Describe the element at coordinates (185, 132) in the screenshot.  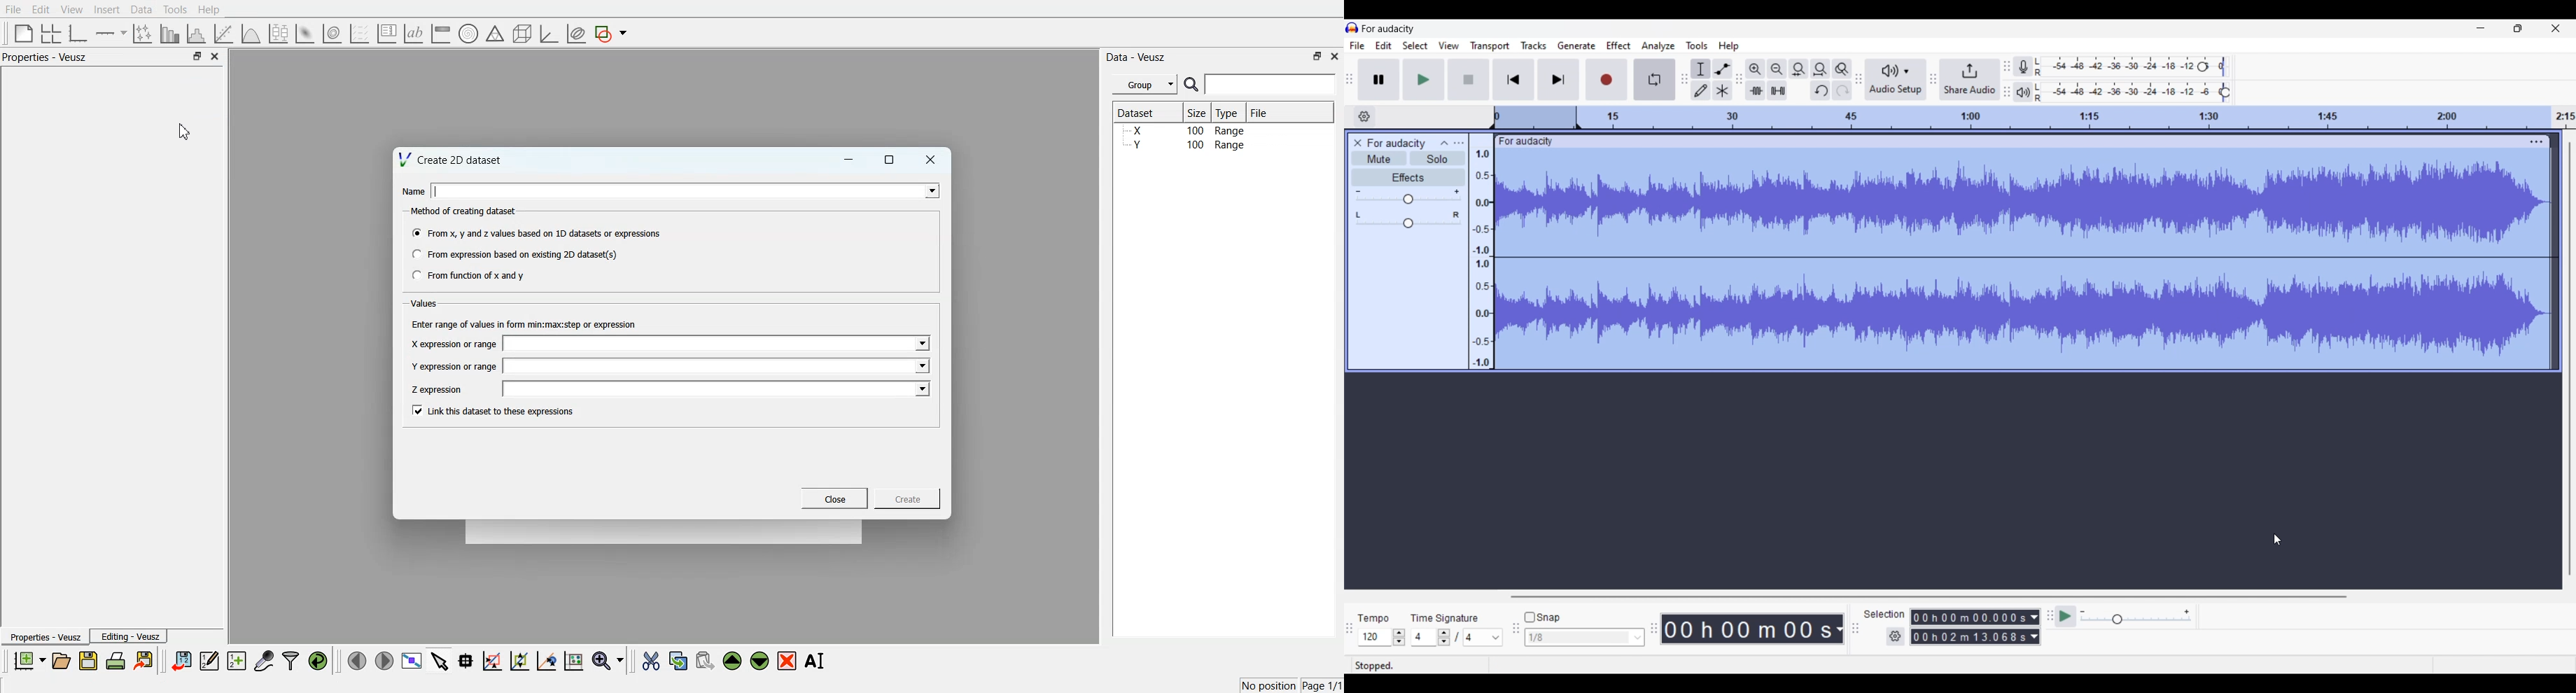
I see `Cursor` at that location.